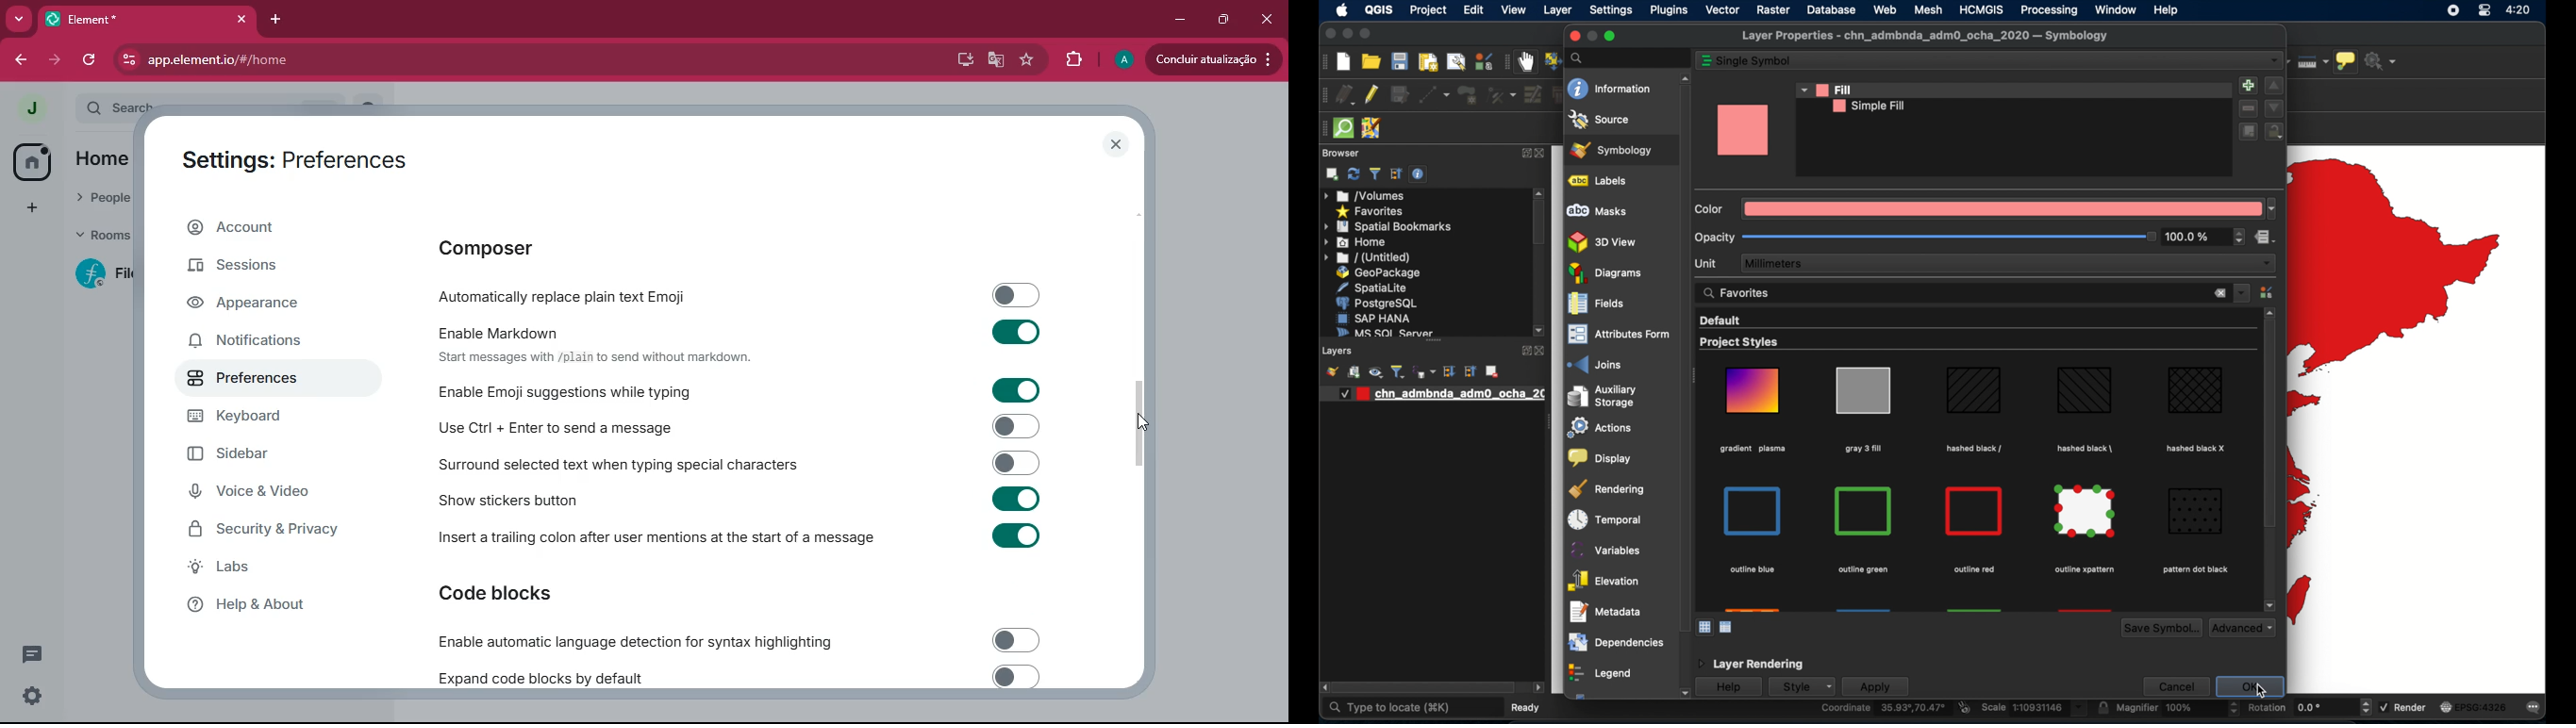 The width and height of the screenshot is (2576, 728). I want to click on scale, so click(2033, 709).